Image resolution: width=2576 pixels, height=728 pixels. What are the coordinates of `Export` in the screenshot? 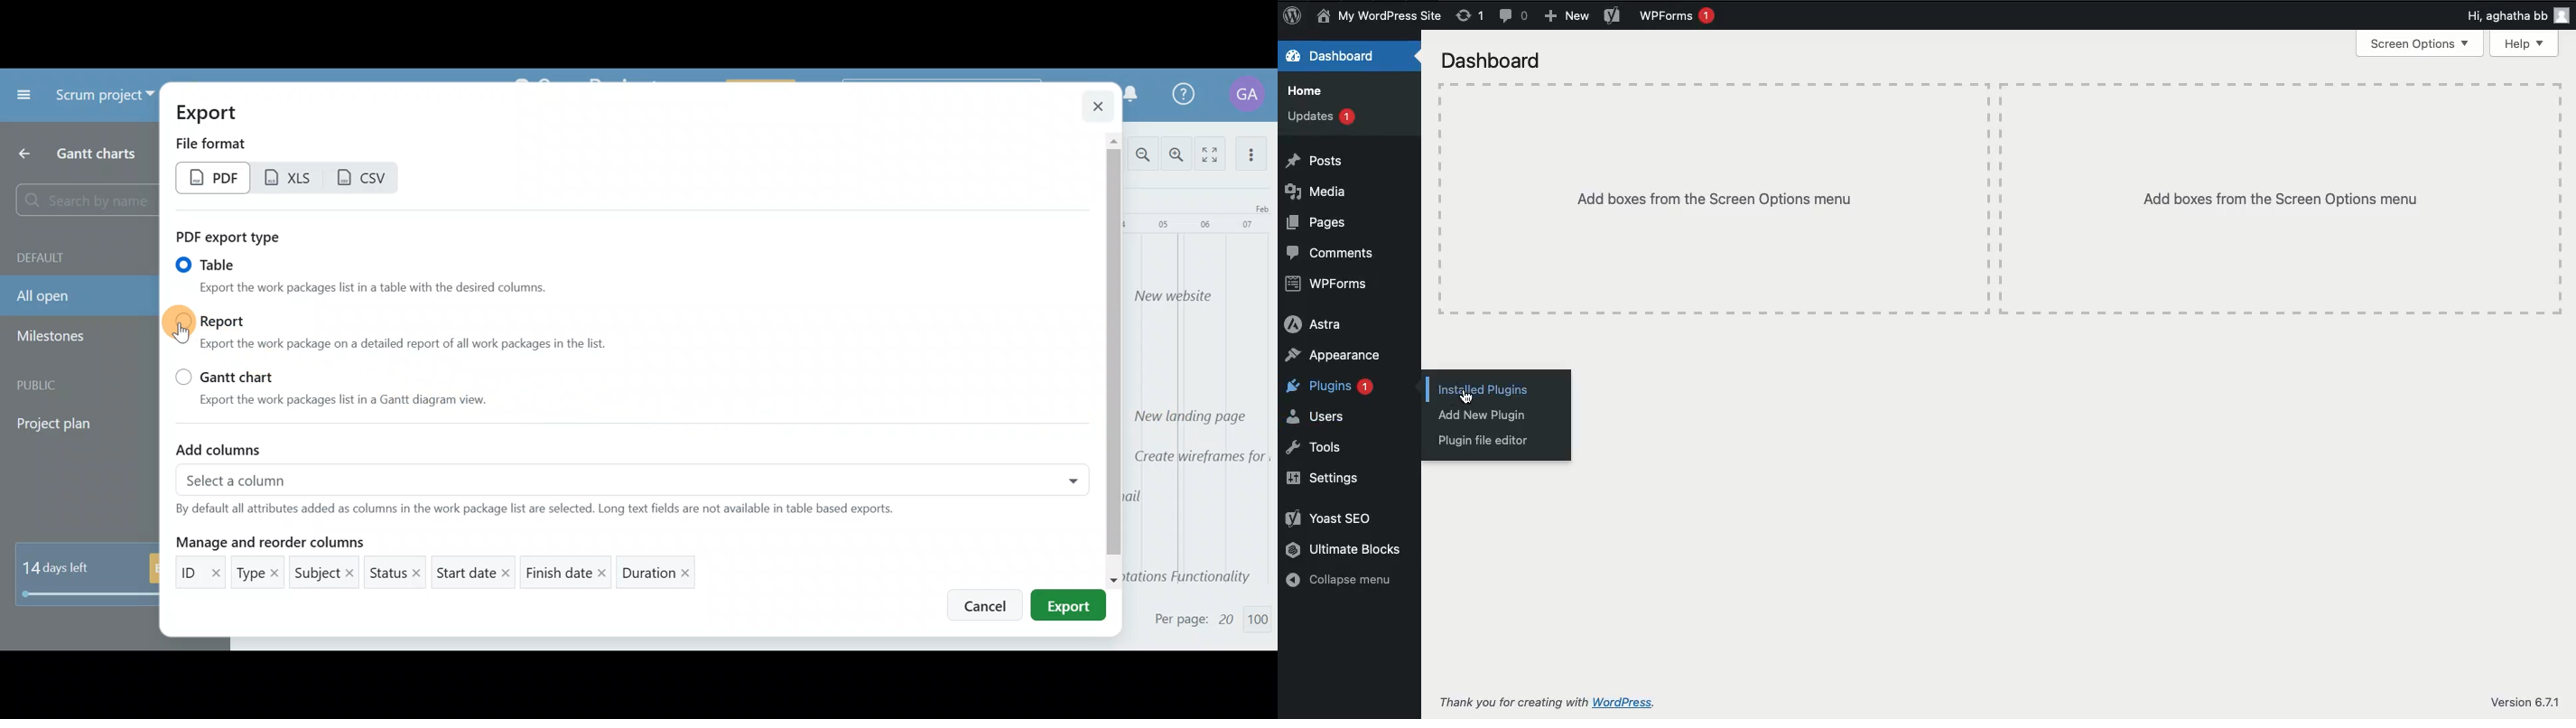 It's located at (1071, 606).